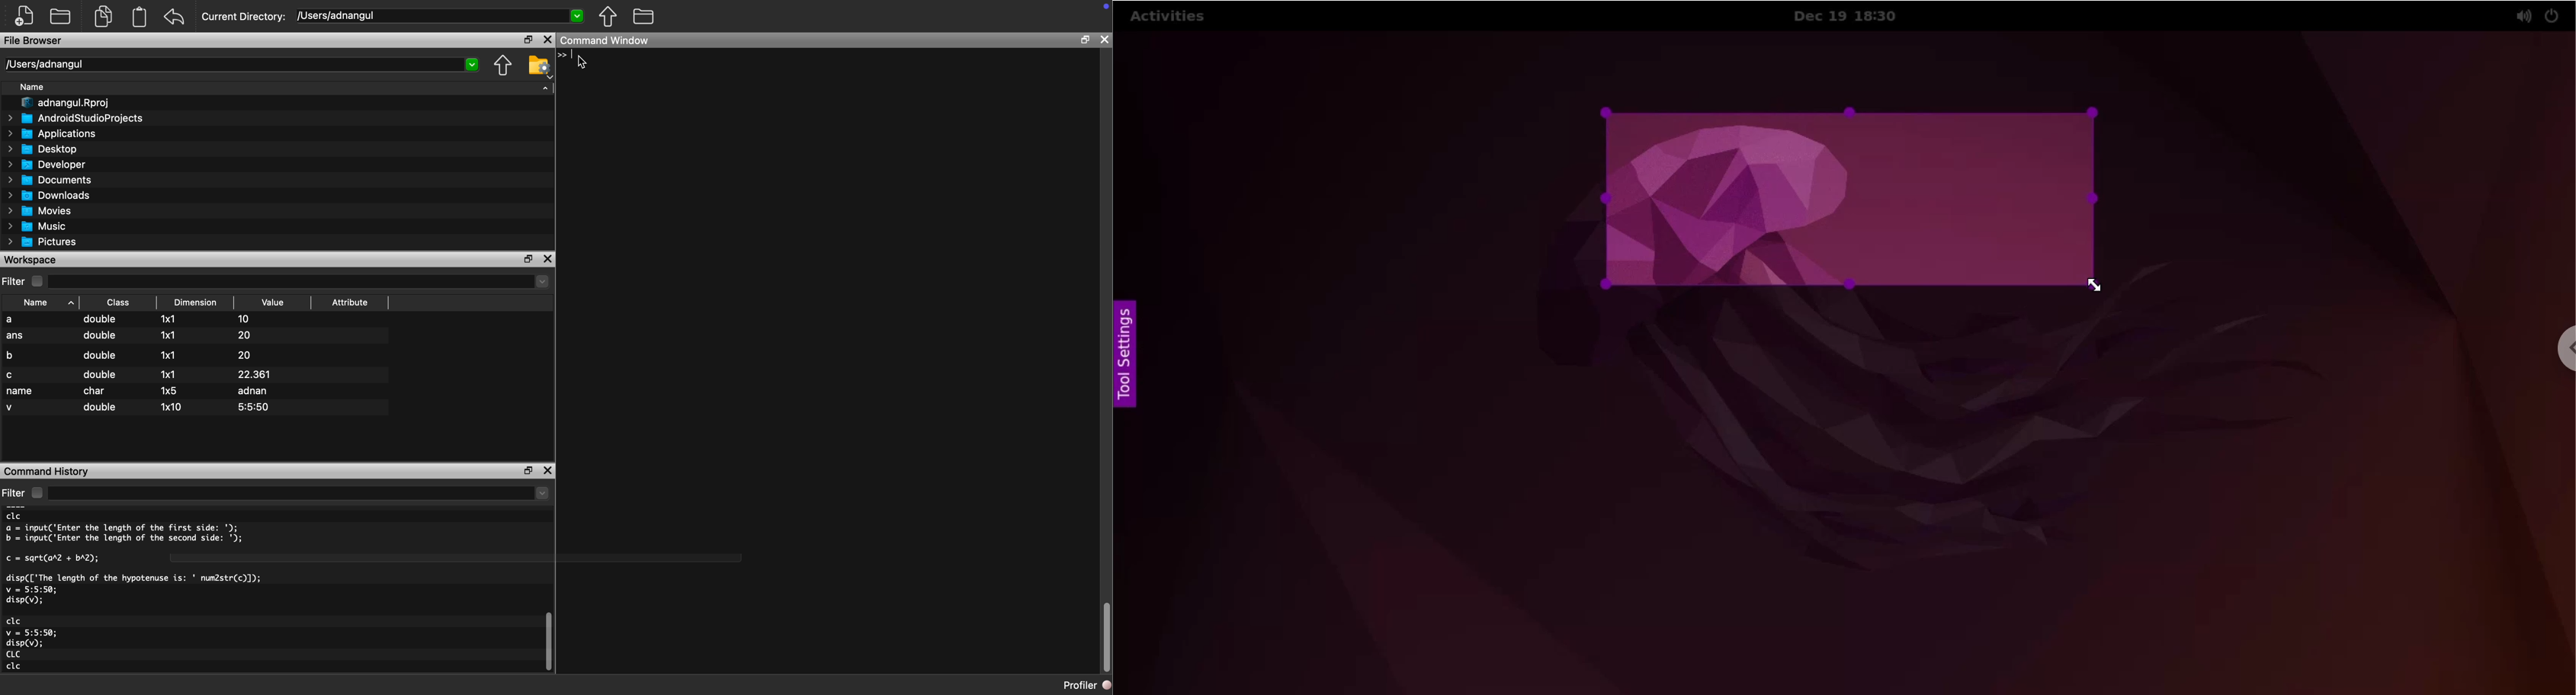  What do you see at coordinates (36, 259) in the screenshot?
I see `Workspace` at bounding box center [36, 259].